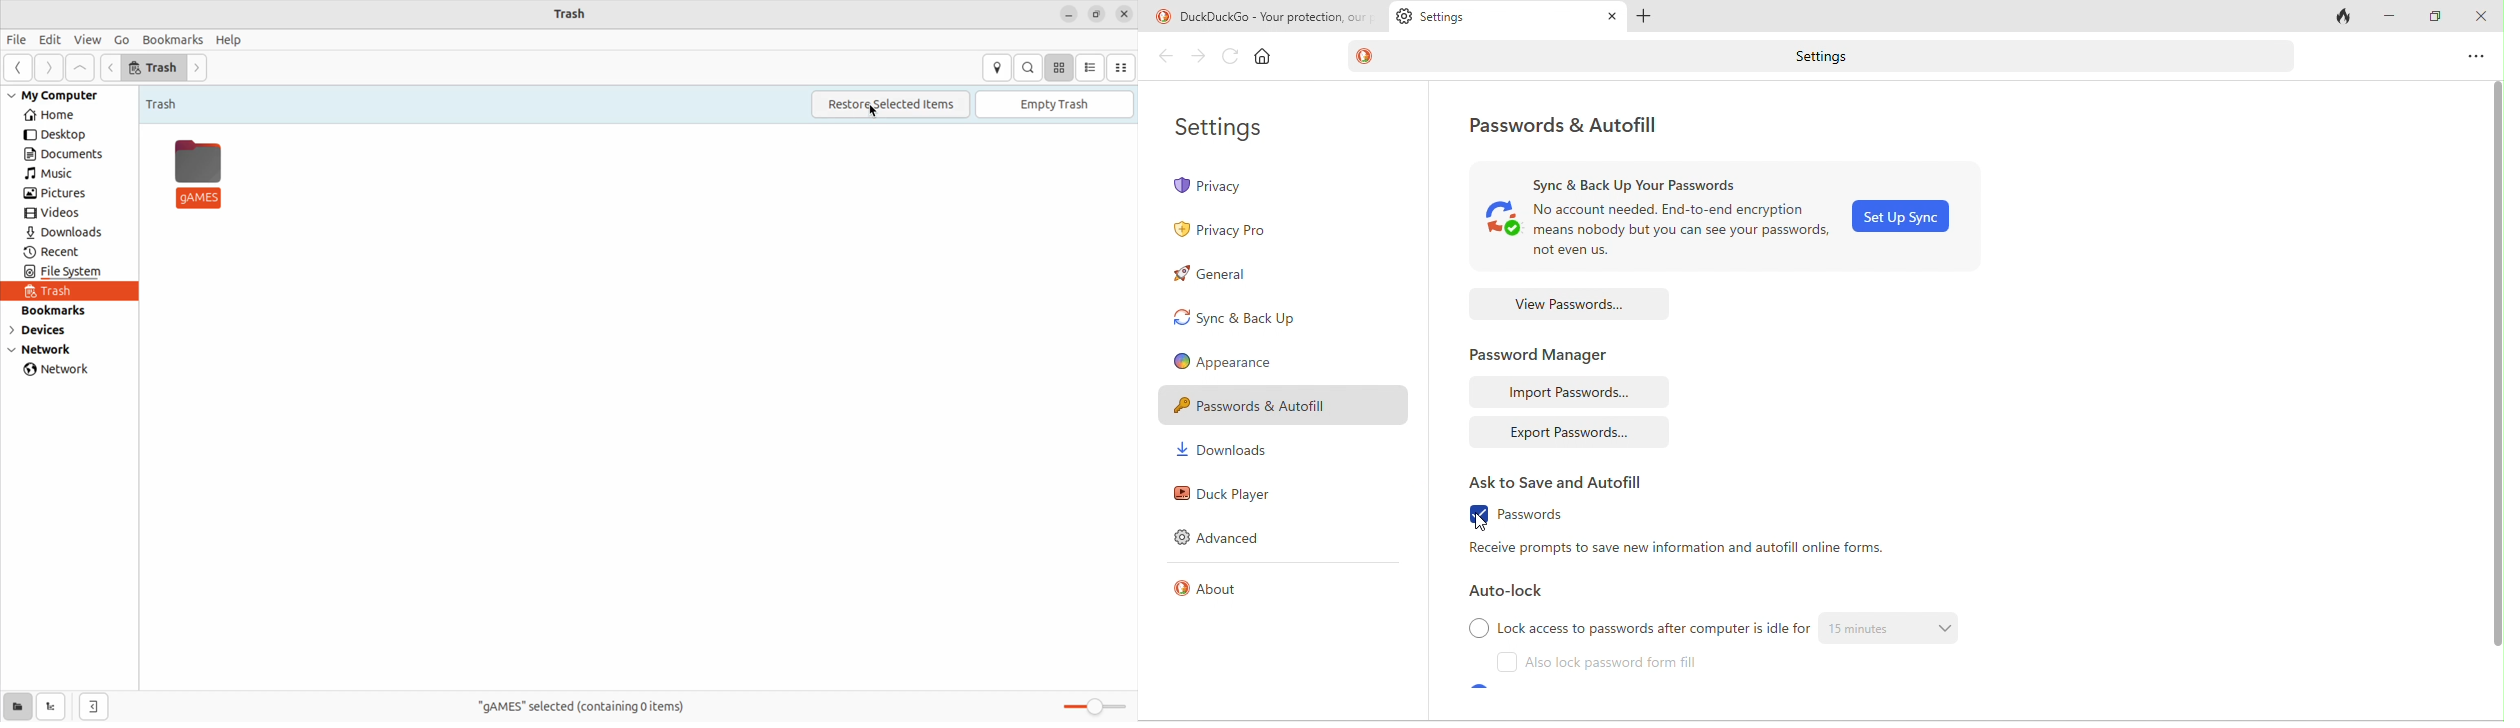 The image size is (2520, 728). I want to click on forward, so click(1194, 57).